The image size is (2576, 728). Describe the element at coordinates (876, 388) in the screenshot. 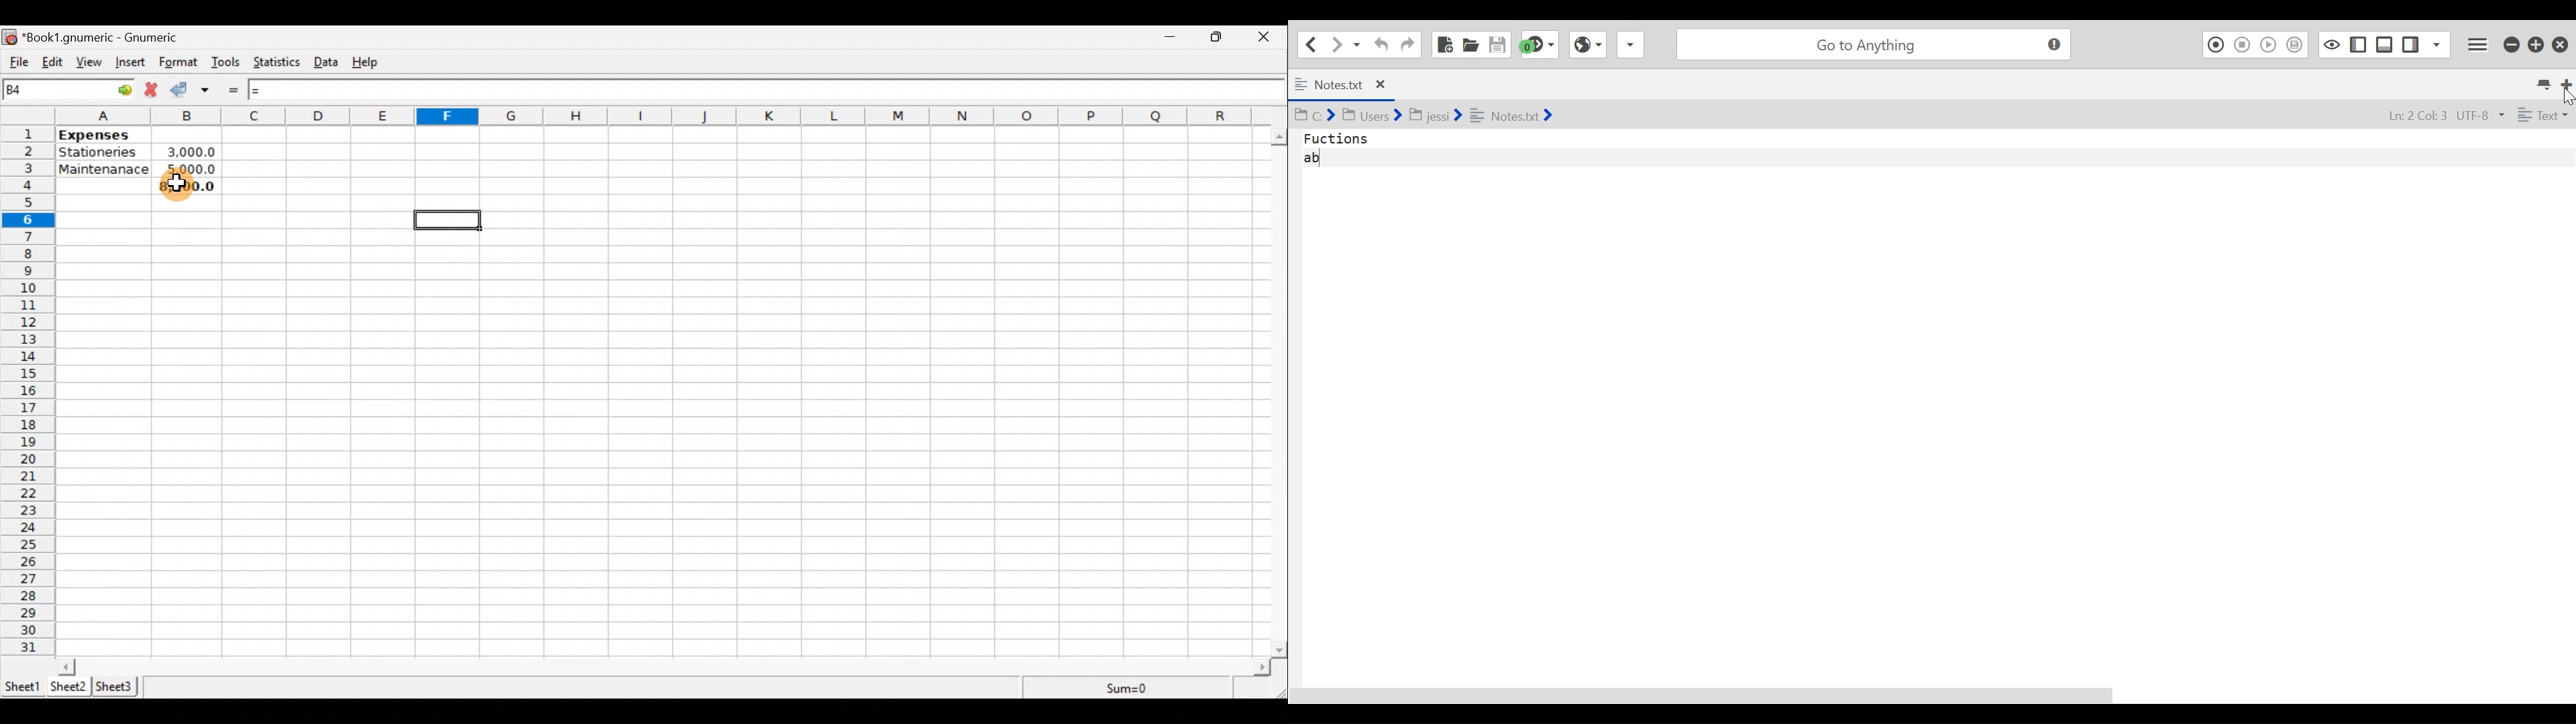

I see `Cells` at that location.